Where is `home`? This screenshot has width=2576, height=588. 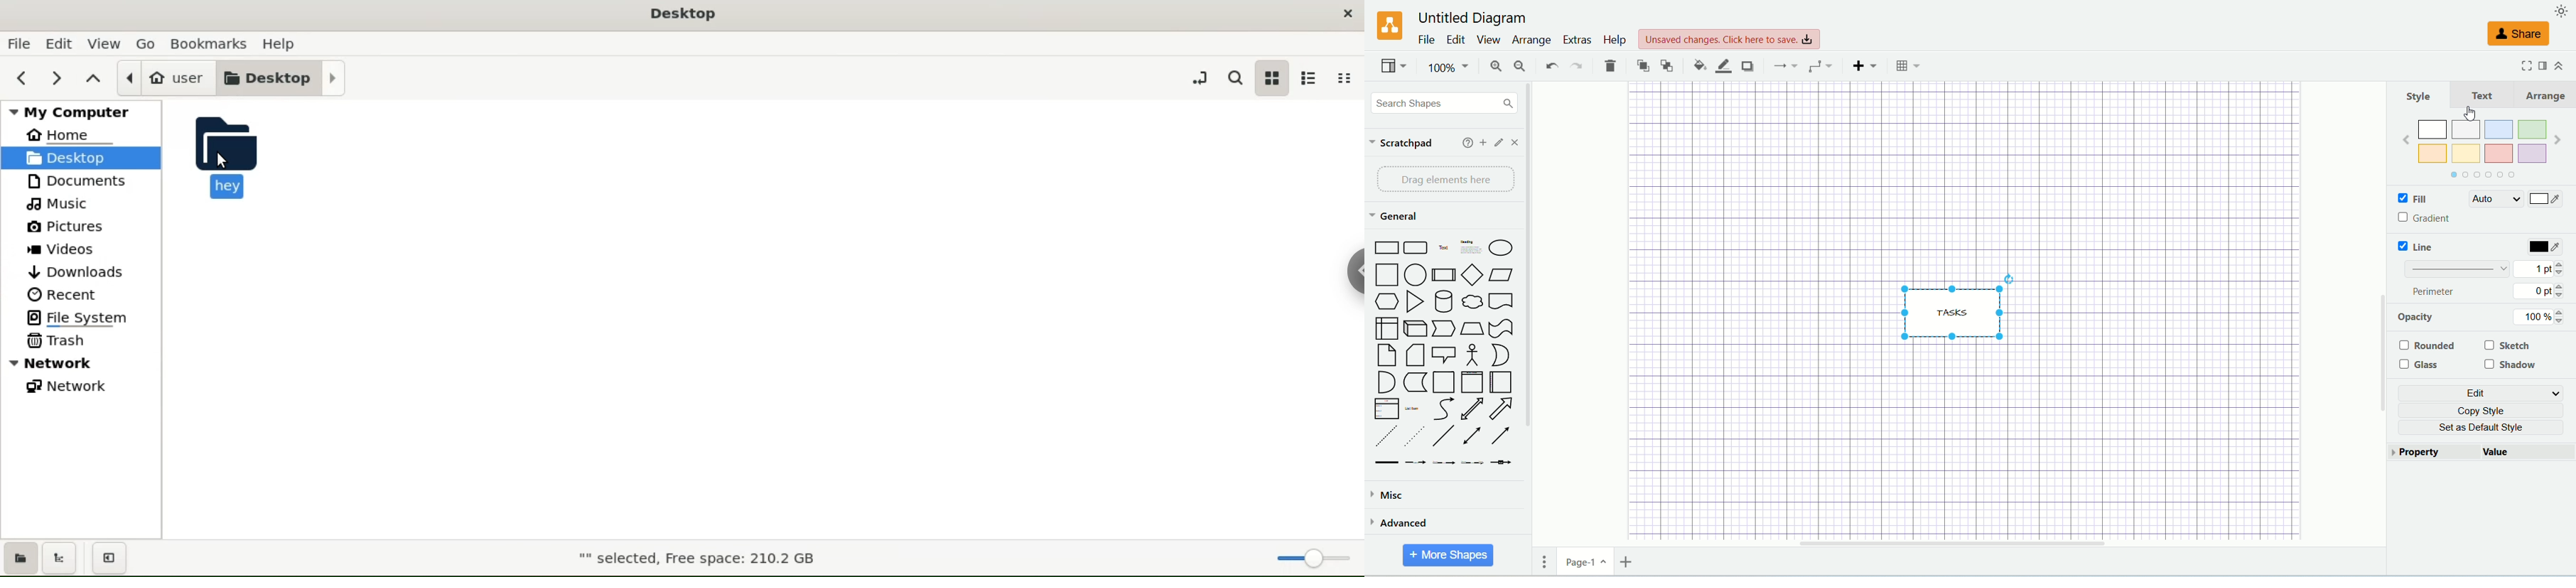
home is located at coordinates (82, 135).